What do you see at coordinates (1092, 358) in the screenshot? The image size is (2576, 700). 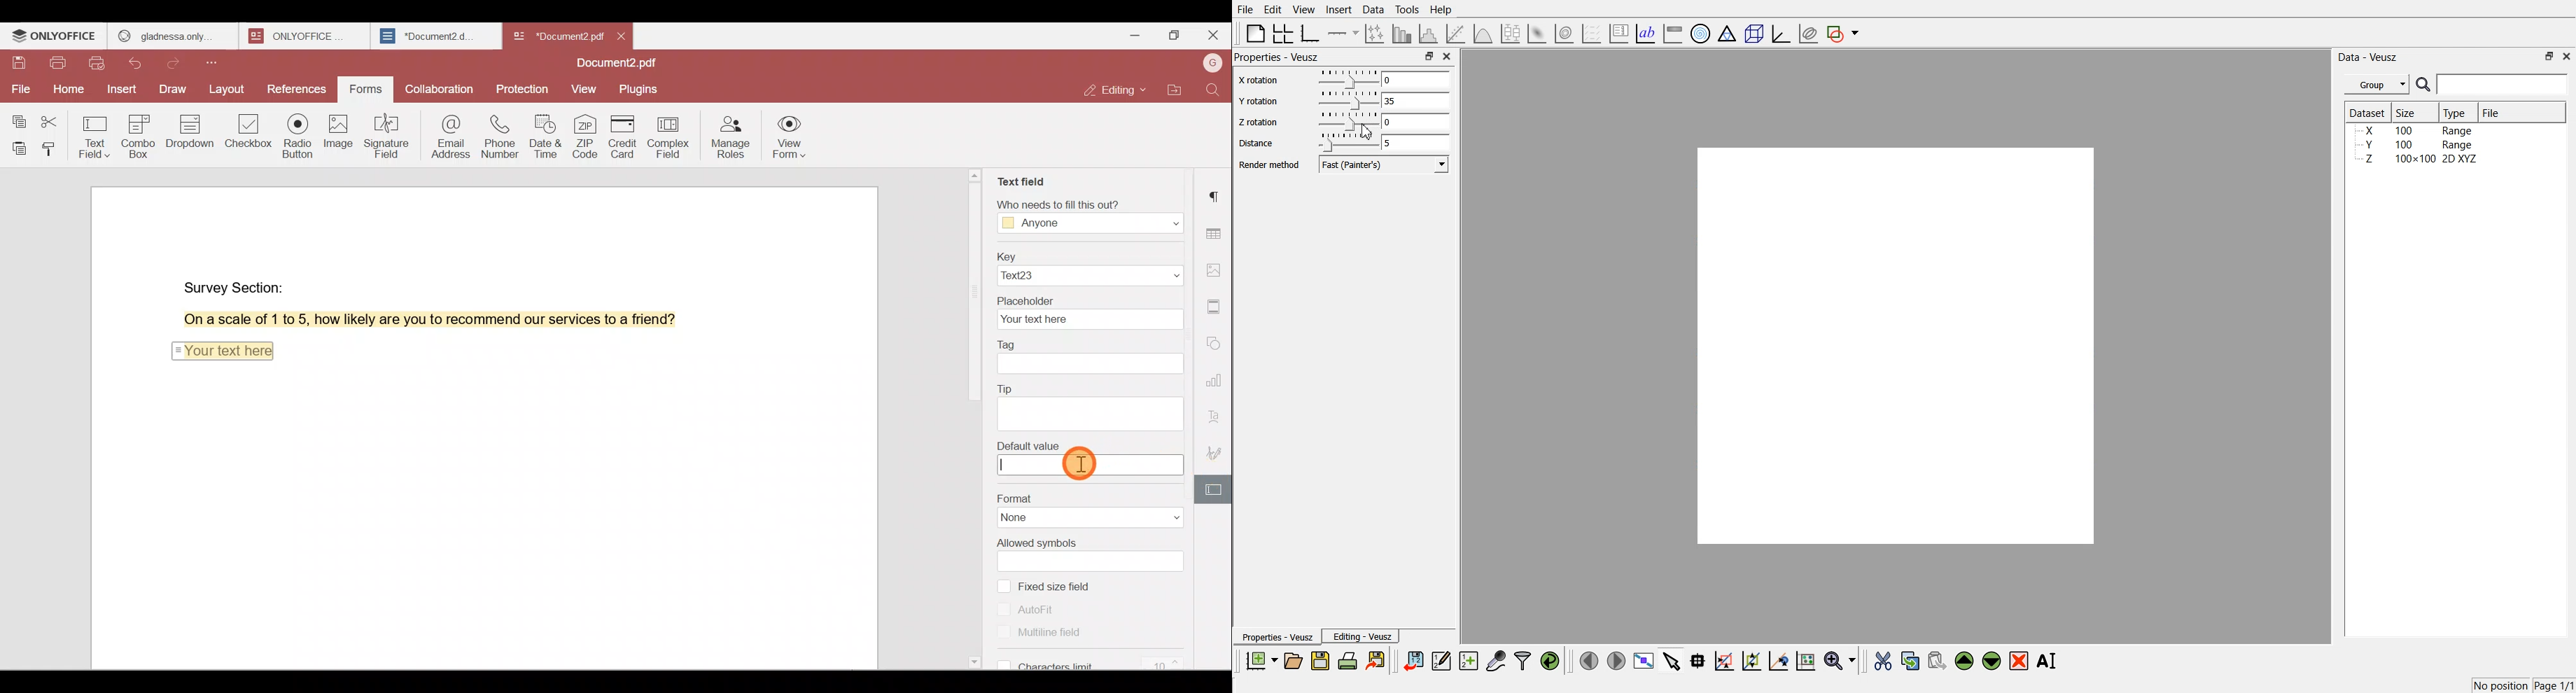 I see `Tag` at bounding box center [1092, 358].